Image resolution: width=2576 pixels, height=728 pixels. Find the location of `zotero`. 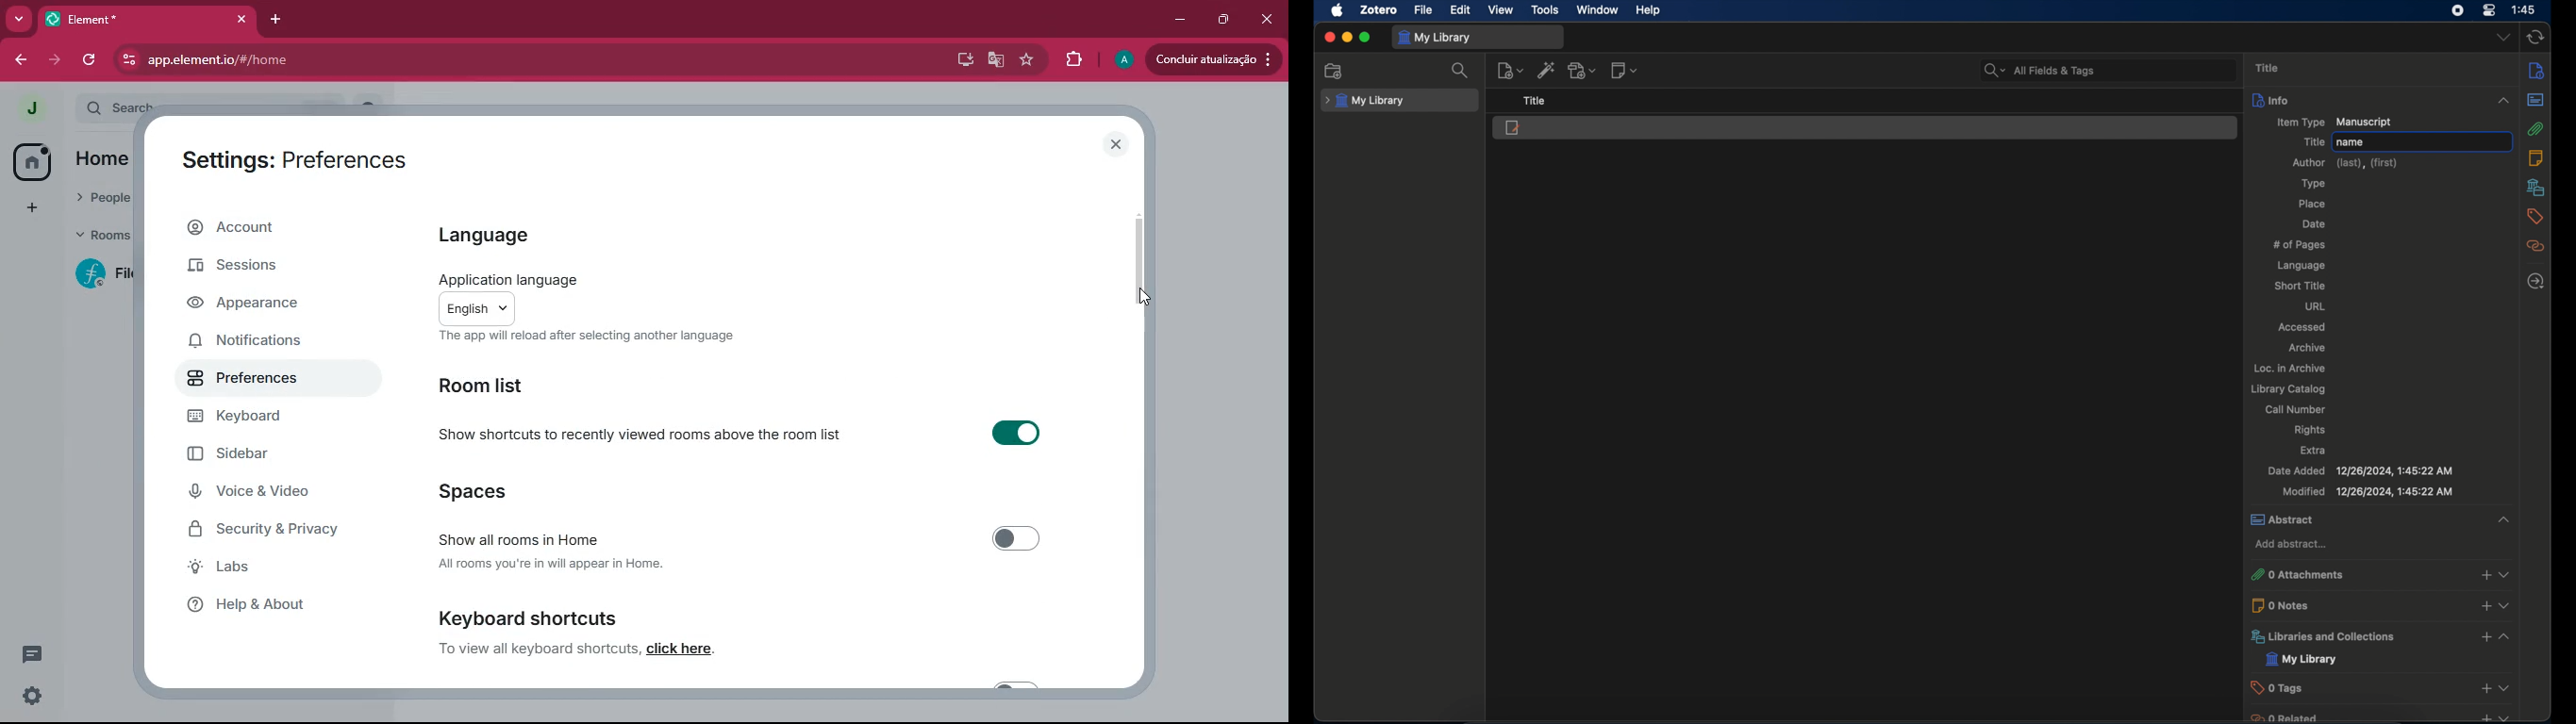

zotero is located at coordinates (1380, 9).